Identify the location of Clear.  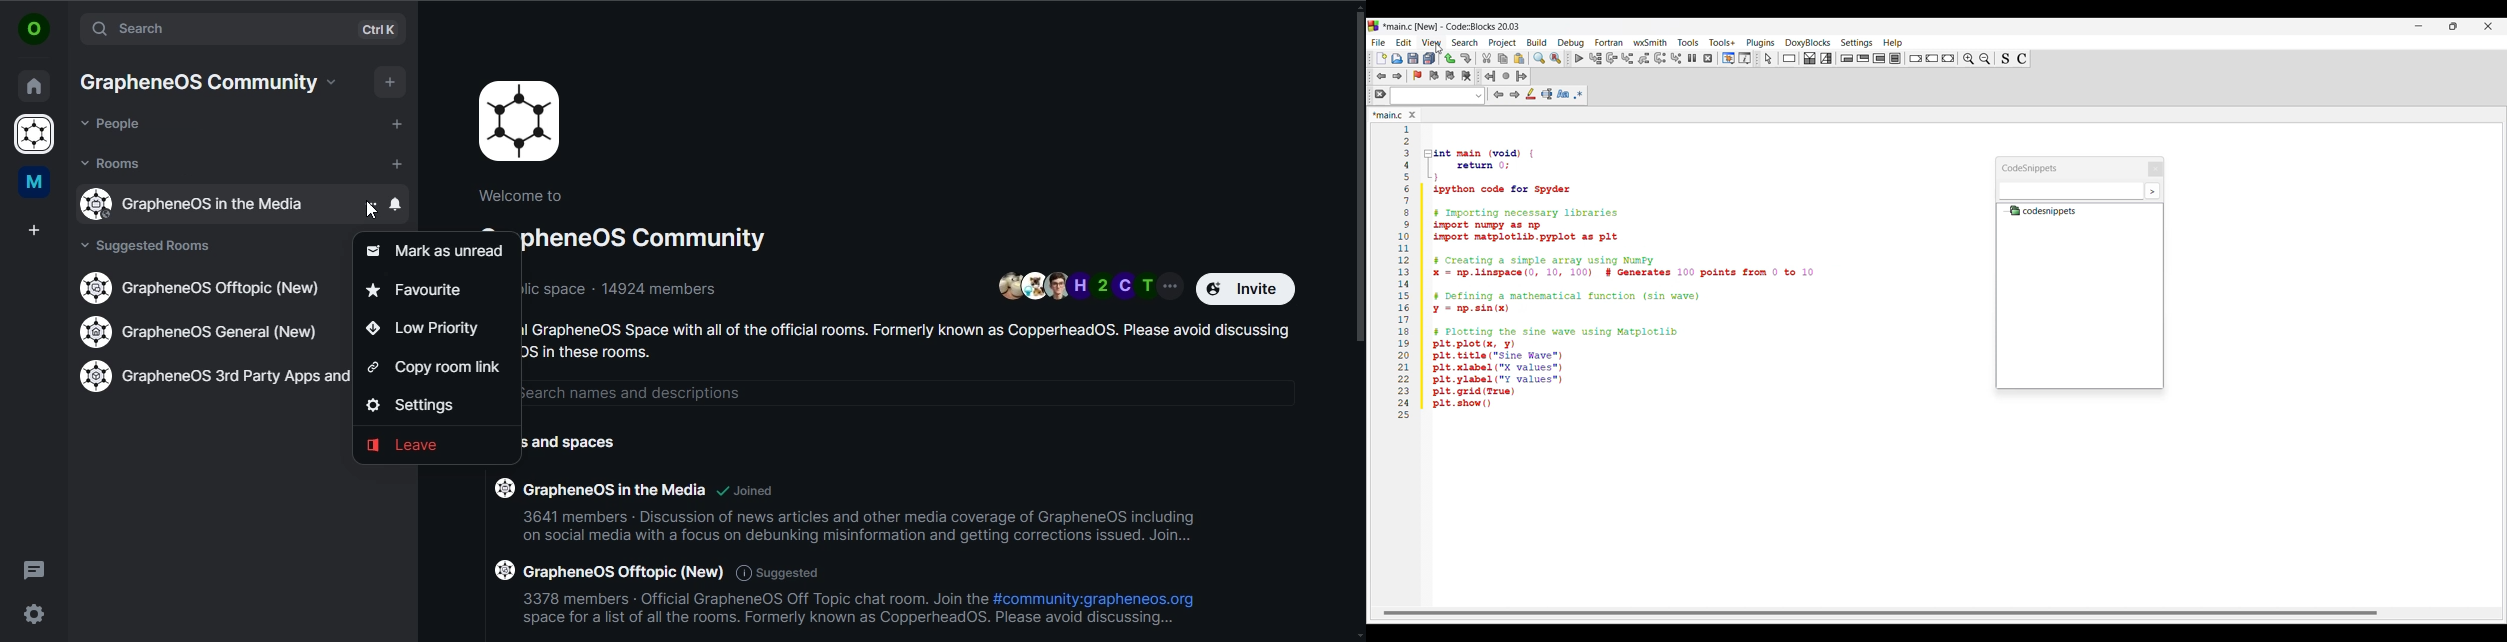
(1381, 94).